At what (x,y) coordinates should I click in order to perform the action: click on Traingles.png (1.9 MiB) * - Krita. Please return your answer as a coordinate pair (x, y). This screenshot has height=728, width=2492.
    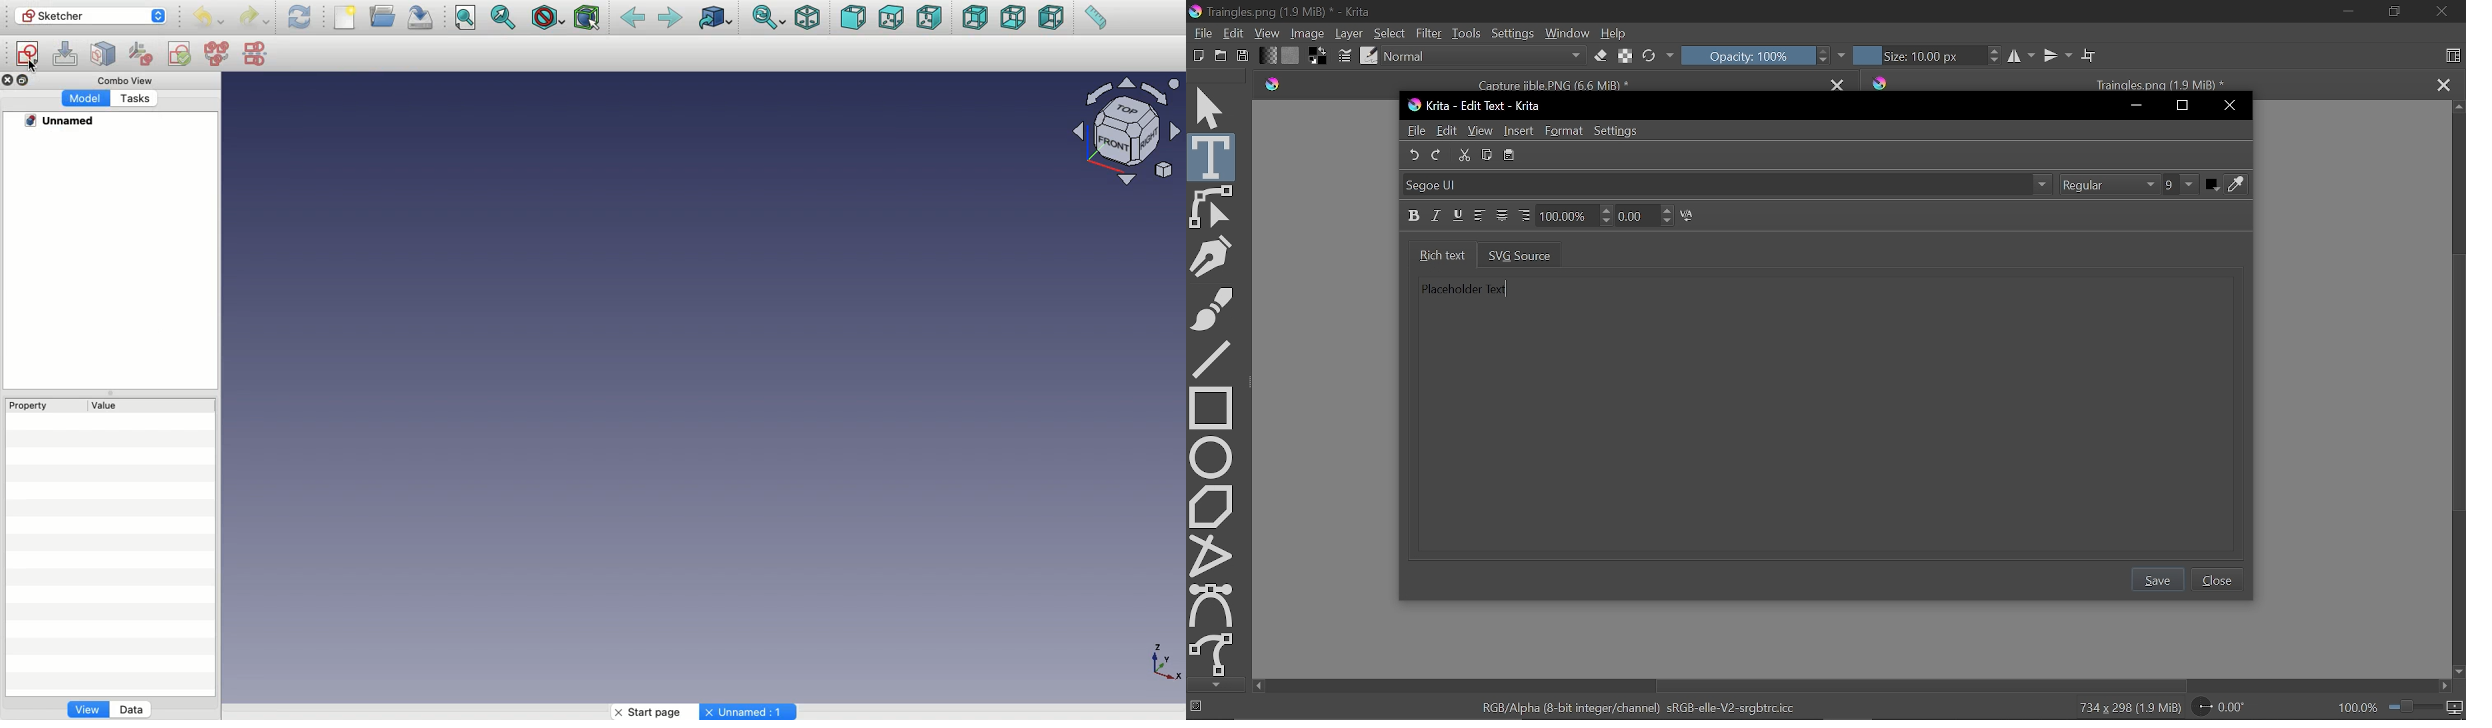
    Looking at the image, I should click on (1281, 12).